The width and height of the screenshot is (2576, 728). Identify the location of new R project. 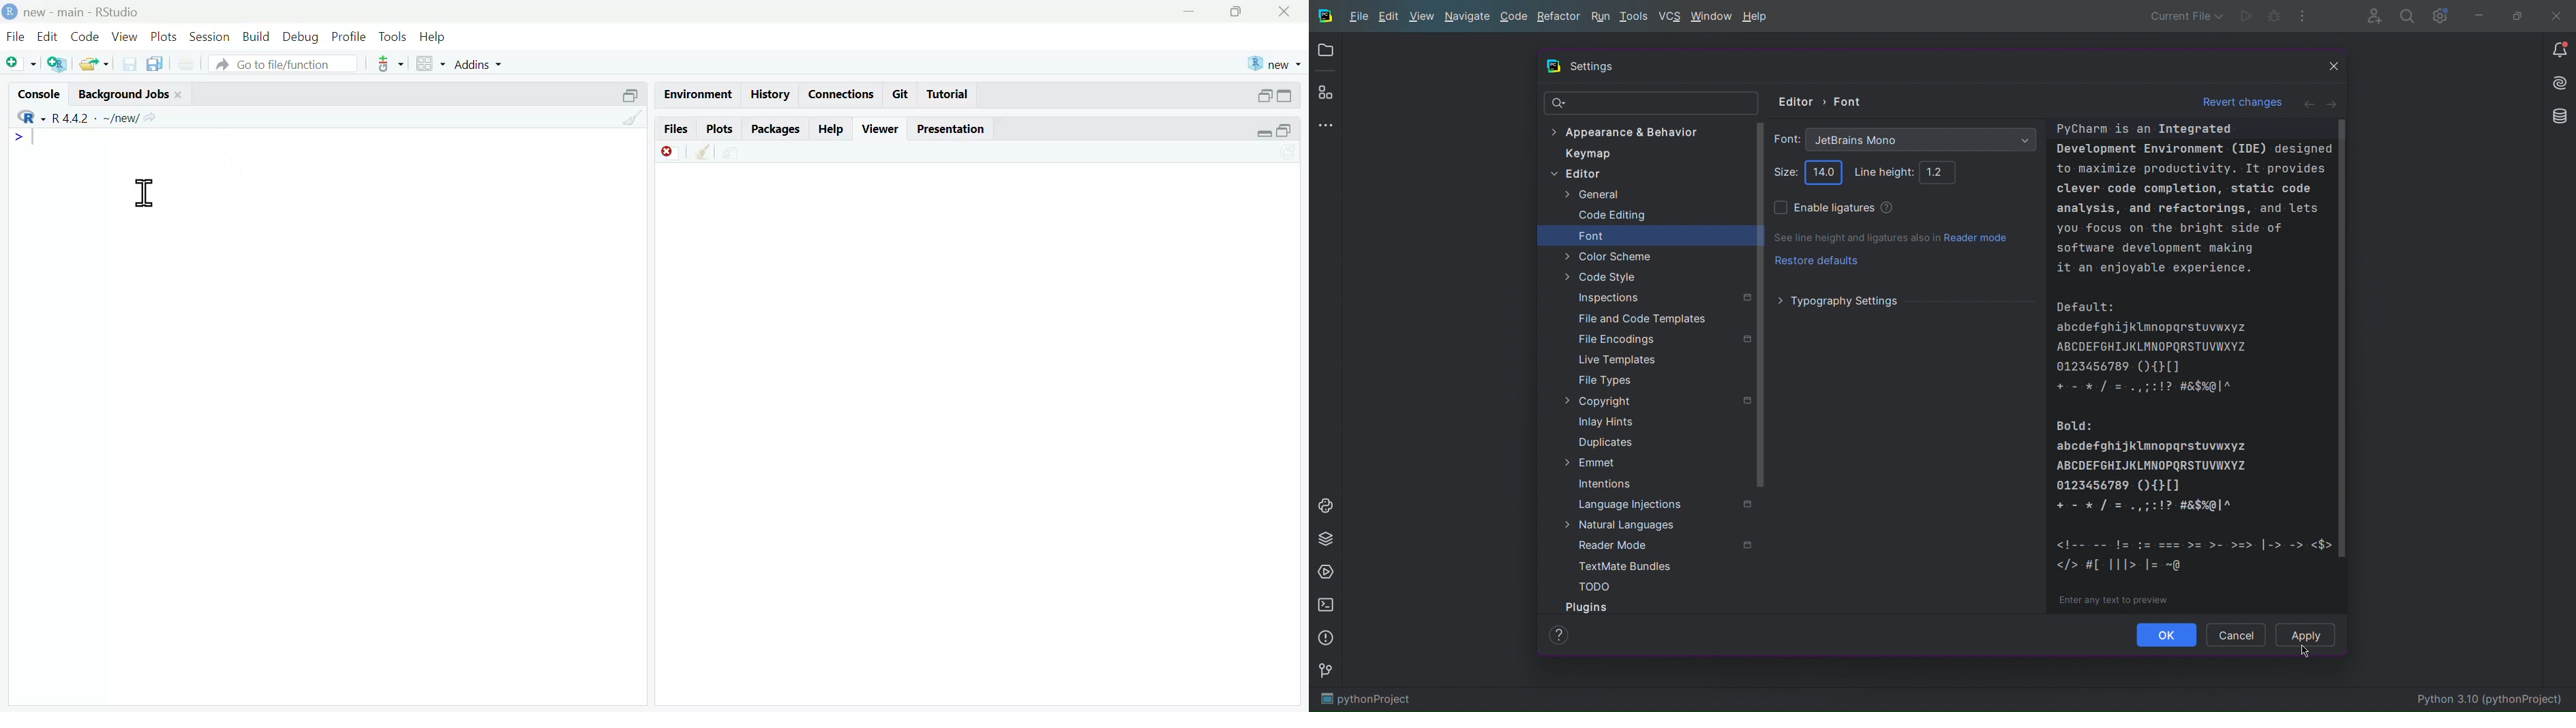
(1275, 61).